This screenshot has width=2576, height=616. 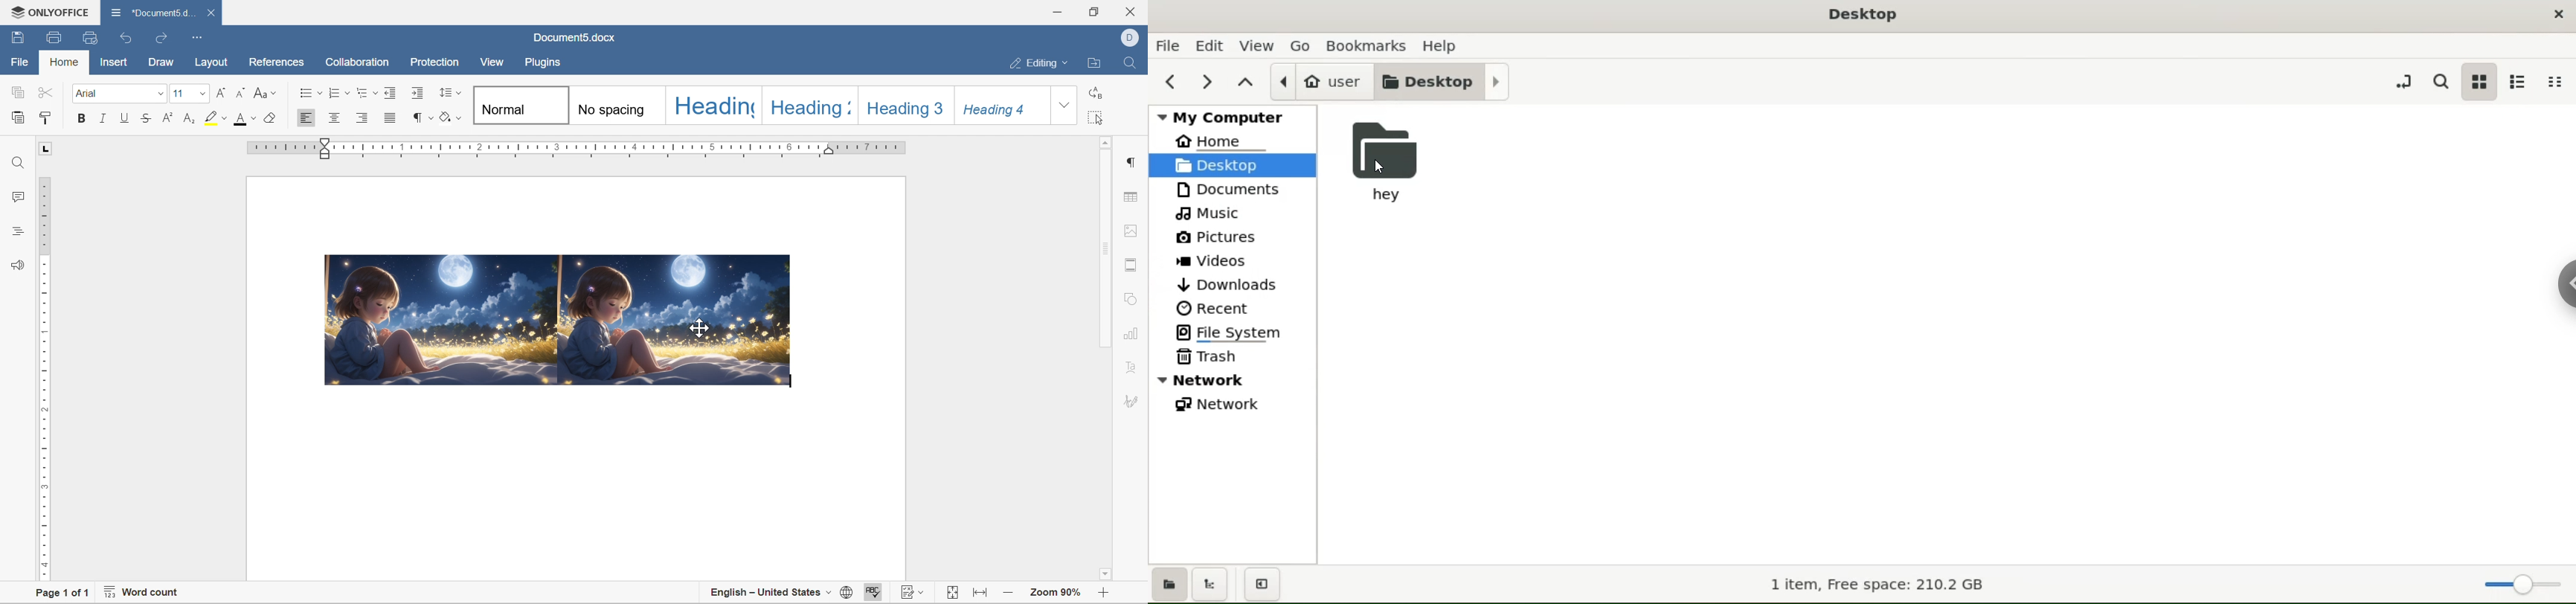 What do you see at coordinates (46, 91) in the screenshot?
I see `cut` at bounding box center [46, 91].